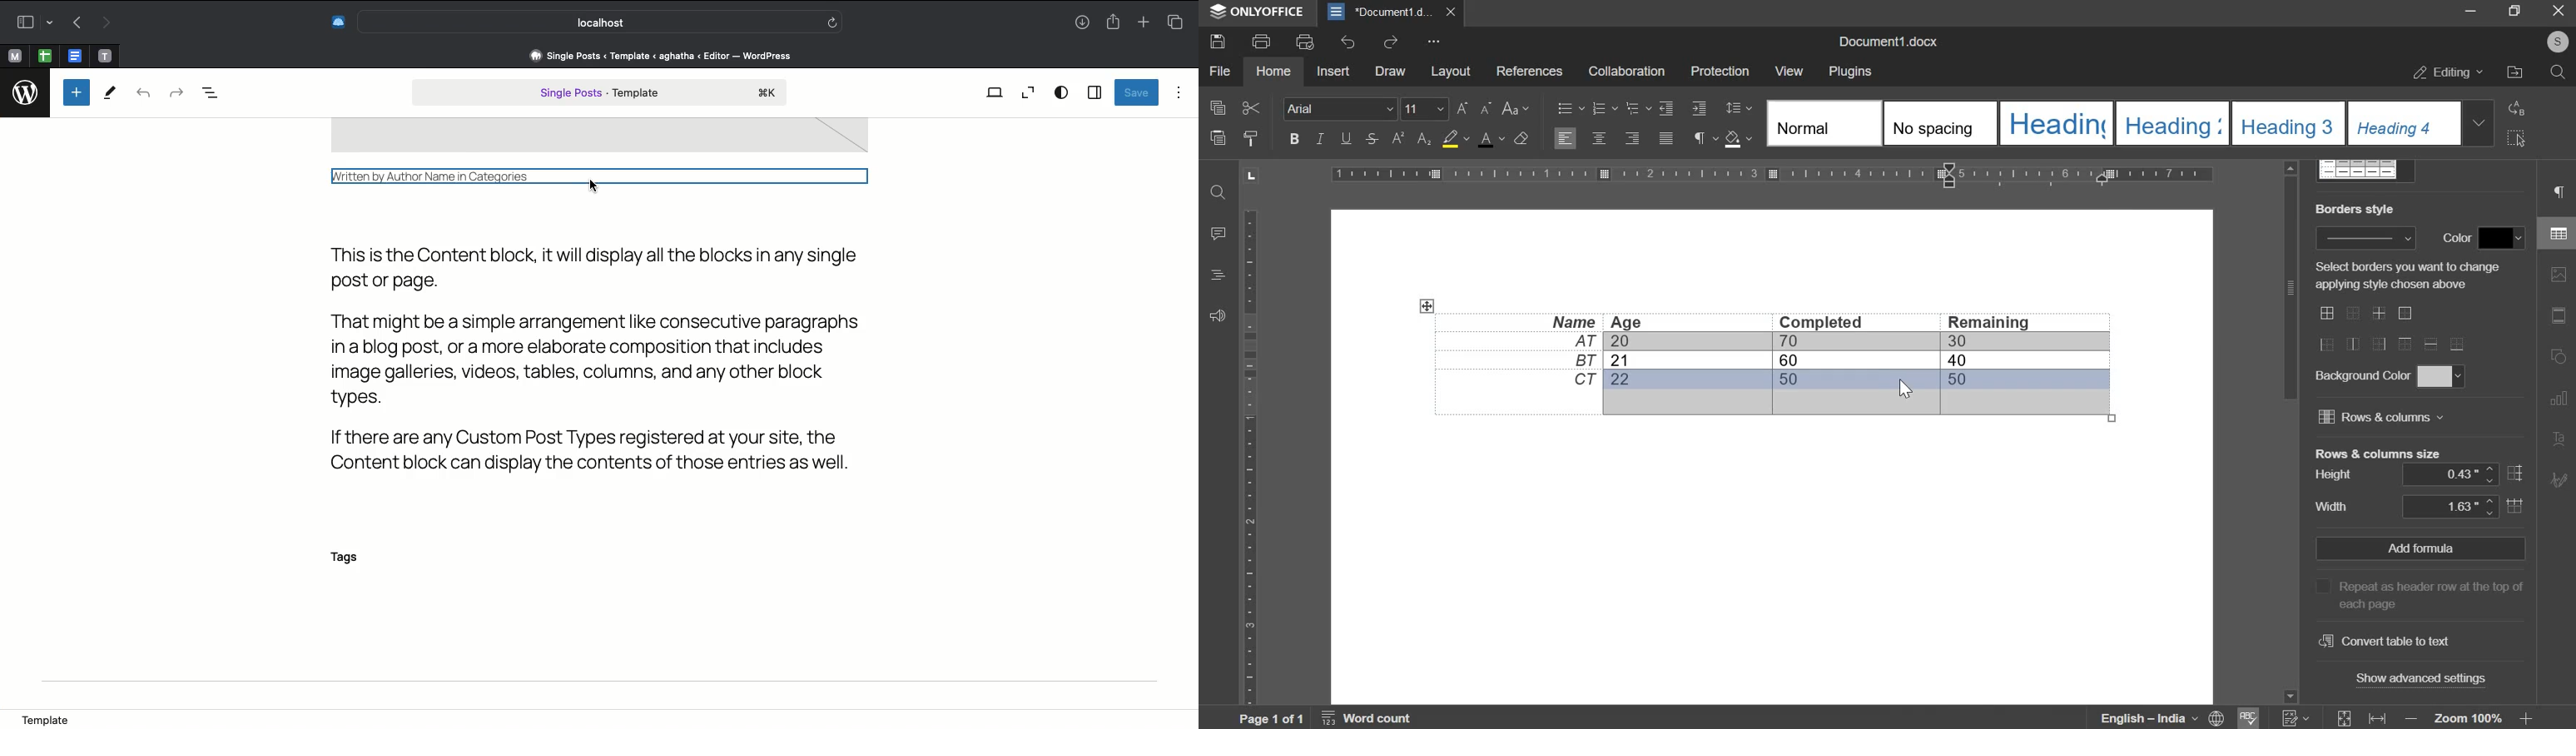 The width and height of the screenshot is (2576, 756). I want to click on bullets, so click(1570, 107).